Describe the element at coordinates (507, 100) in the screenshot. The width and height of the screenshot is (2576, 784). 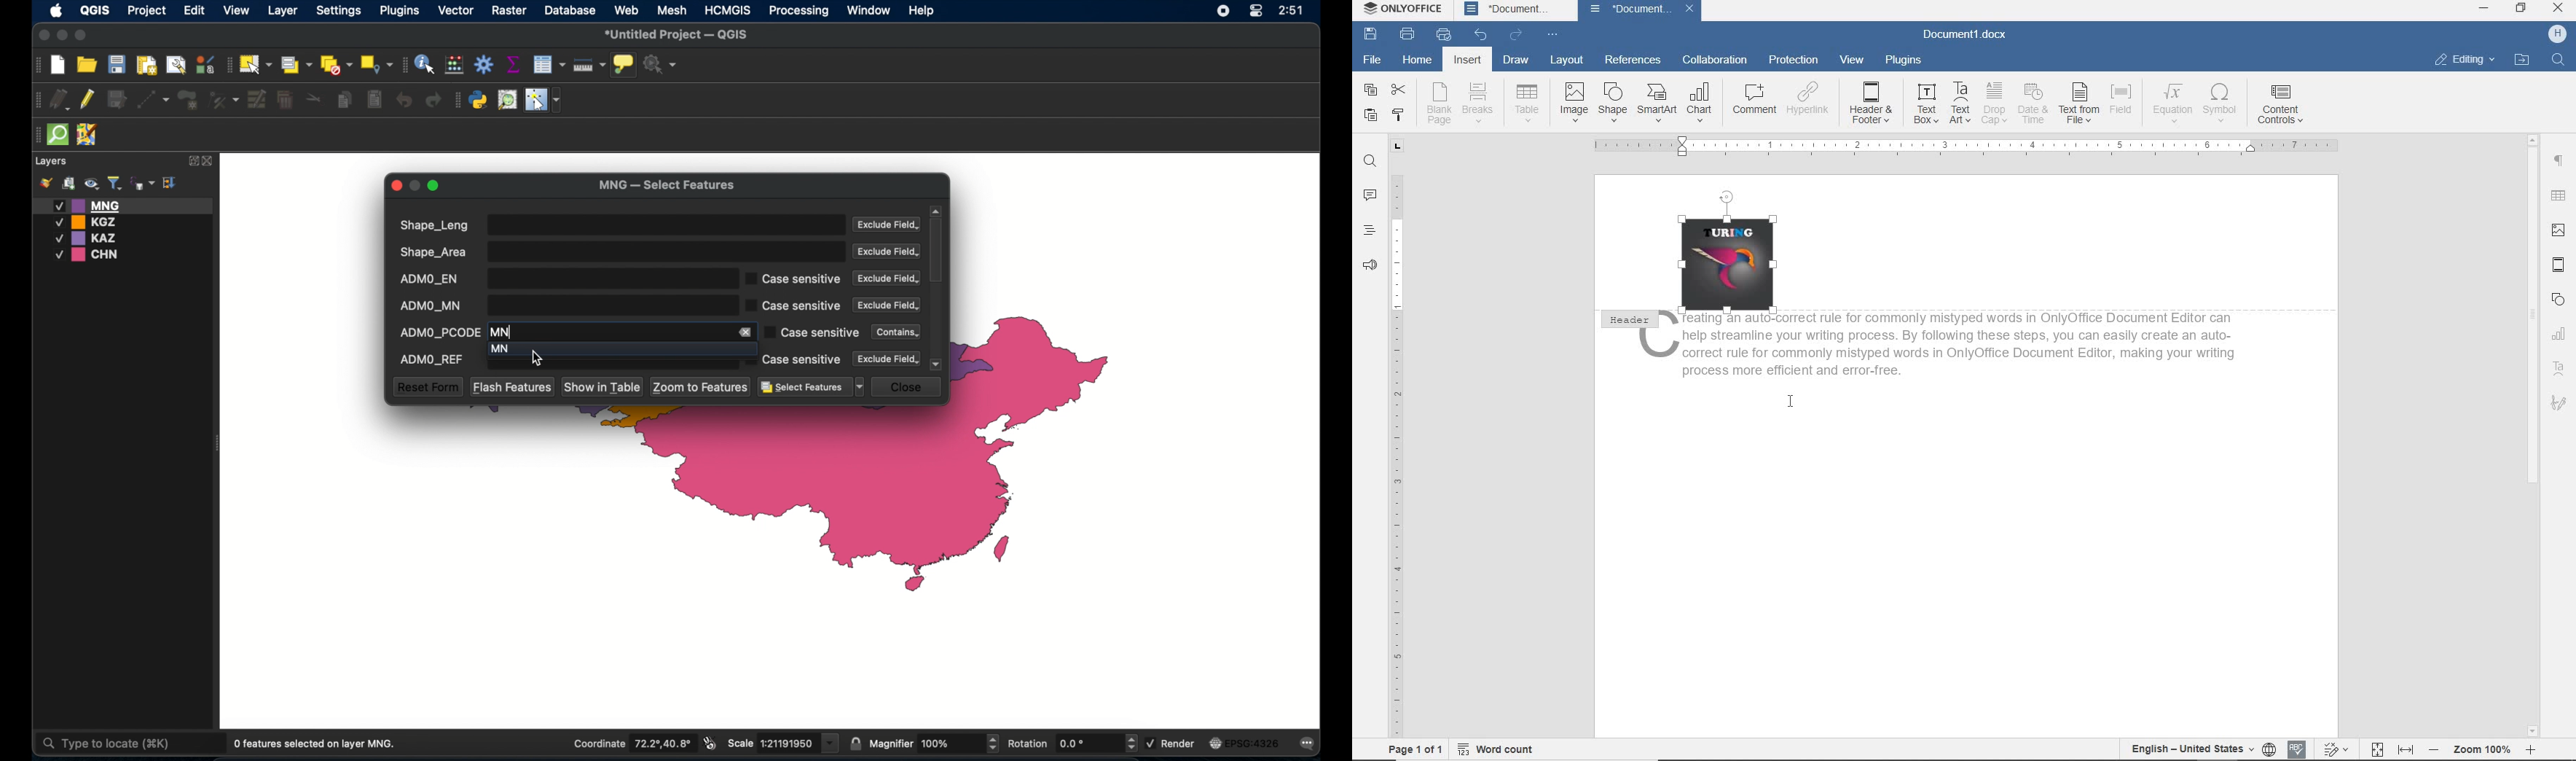
I see `osm place search` at that location.